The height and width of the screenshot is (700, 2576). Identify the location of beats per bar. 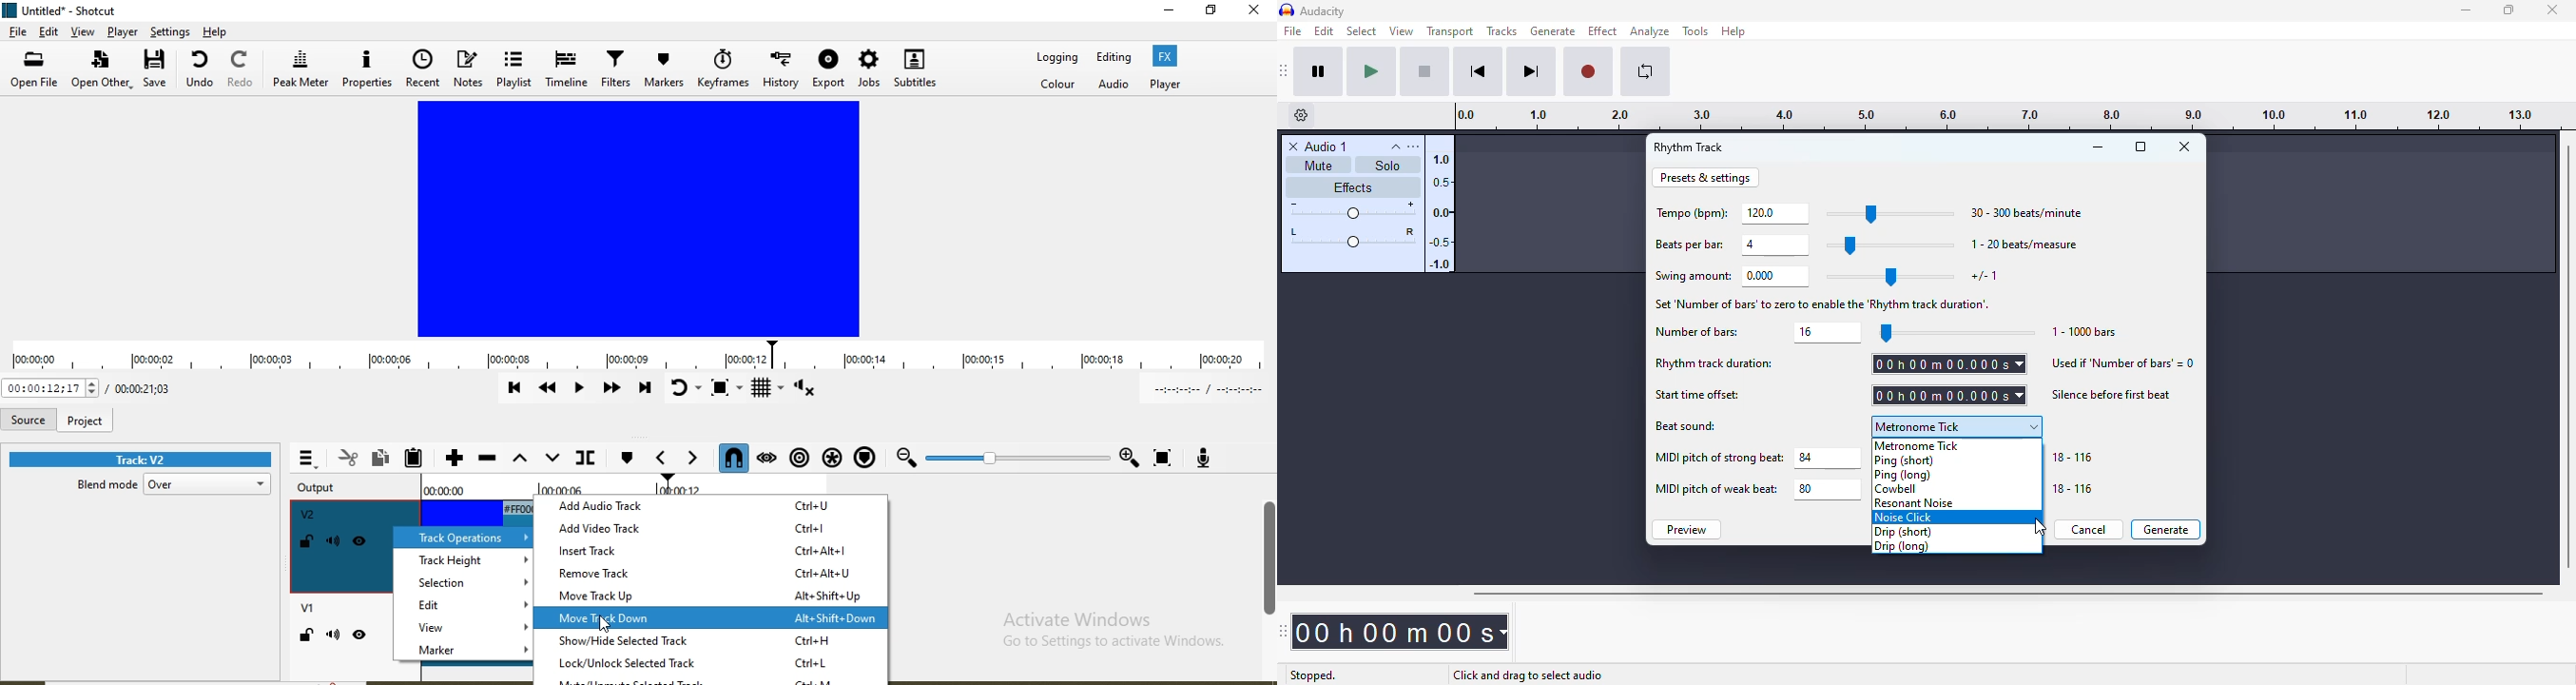
(1691, 245).